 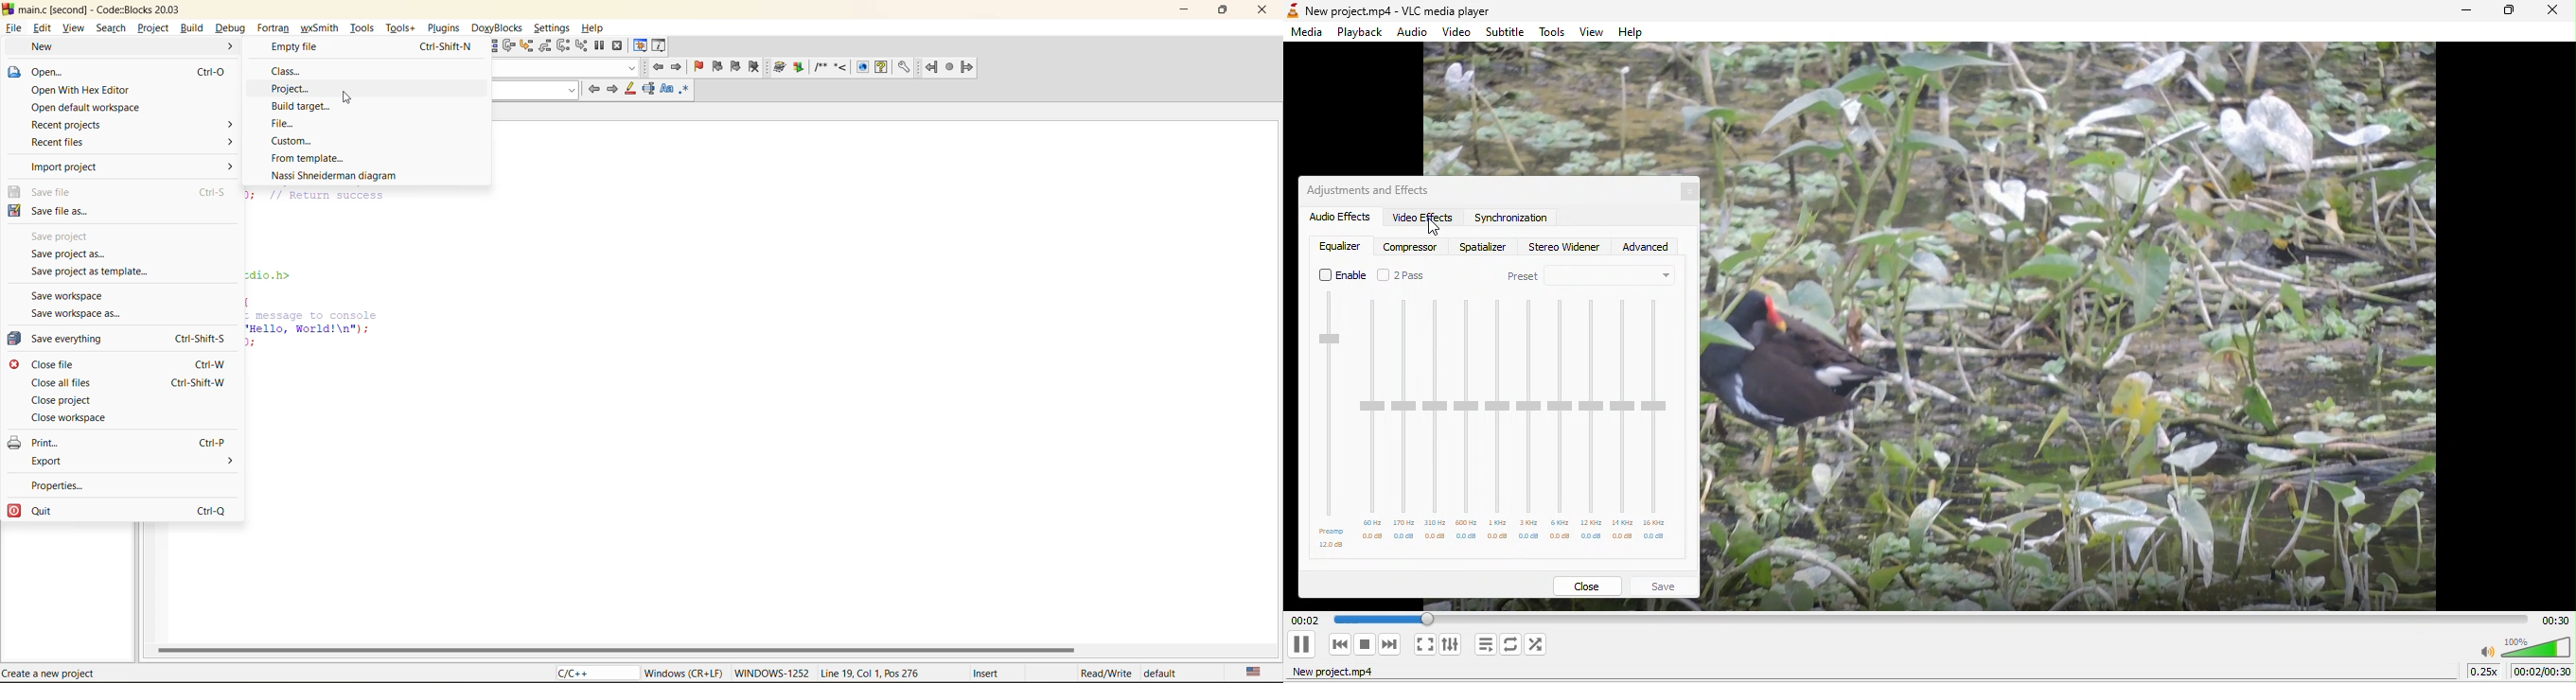 What do you see at coordinates (568, 68) in the screenshot?
I see `code completion compiler` at bounding box center [568, 68].